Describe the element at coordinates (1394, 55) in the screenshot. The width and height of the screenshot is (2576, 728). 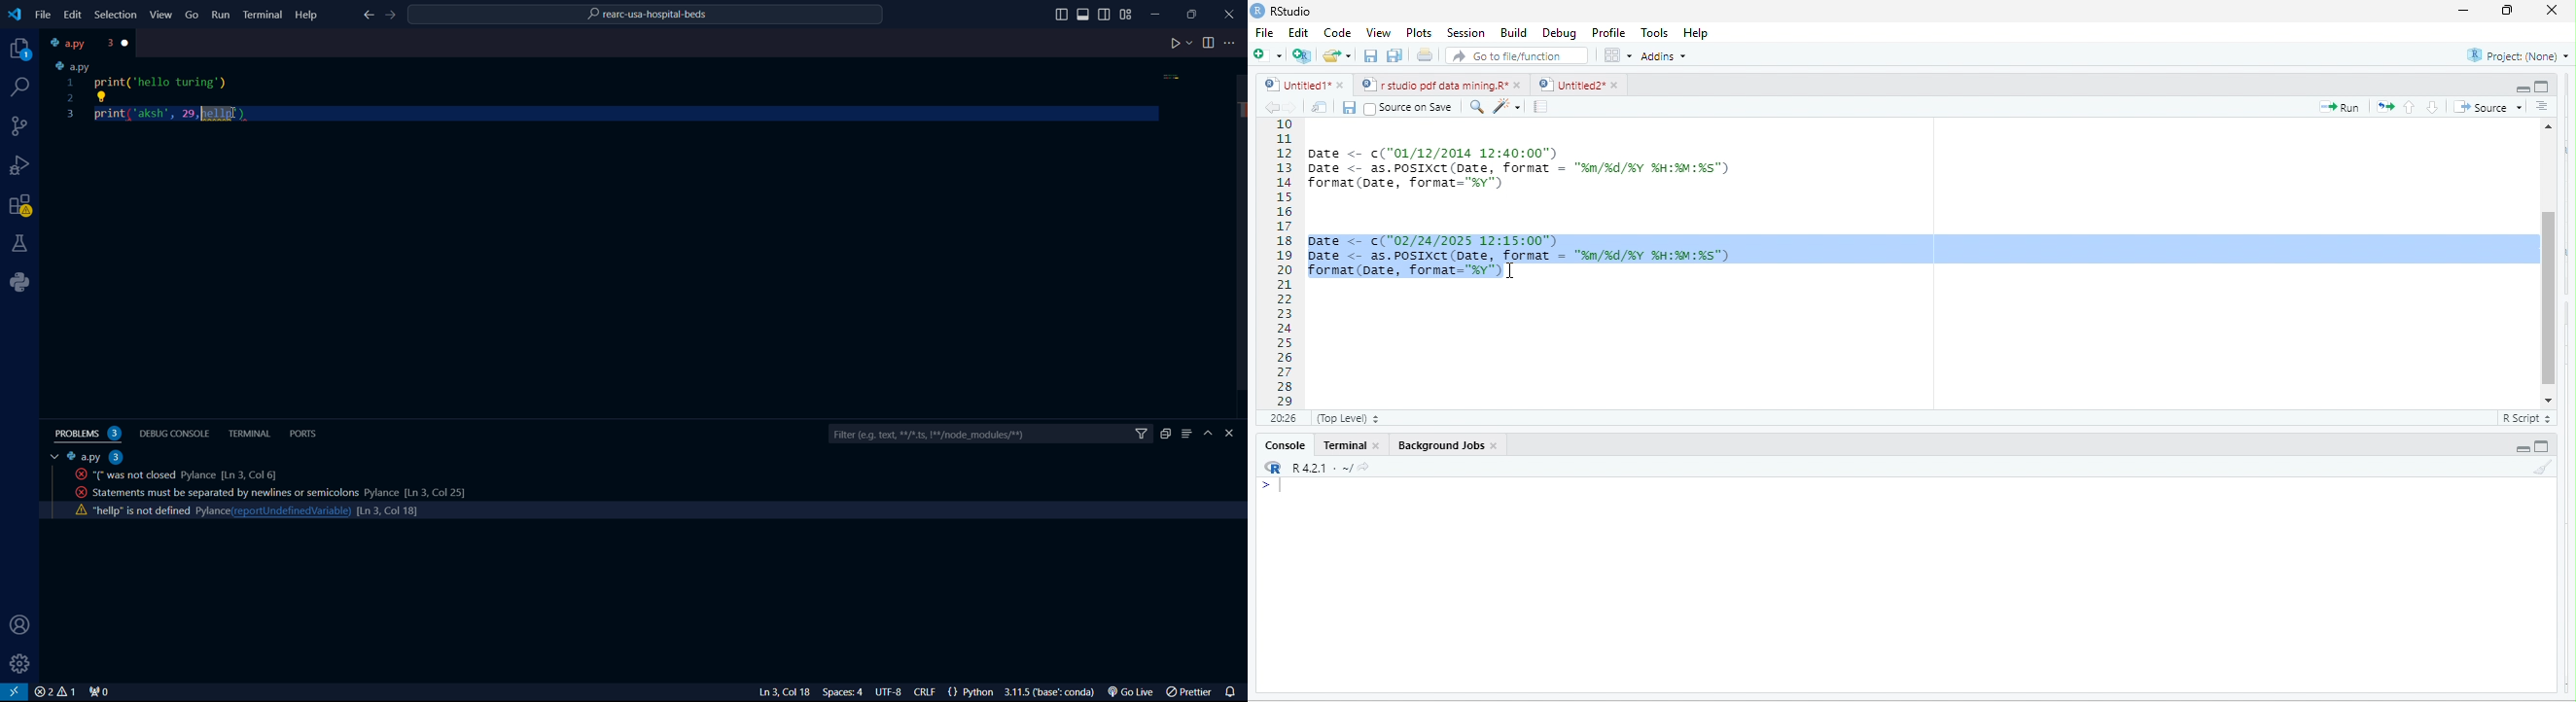
I see `save all open documents` at that location.